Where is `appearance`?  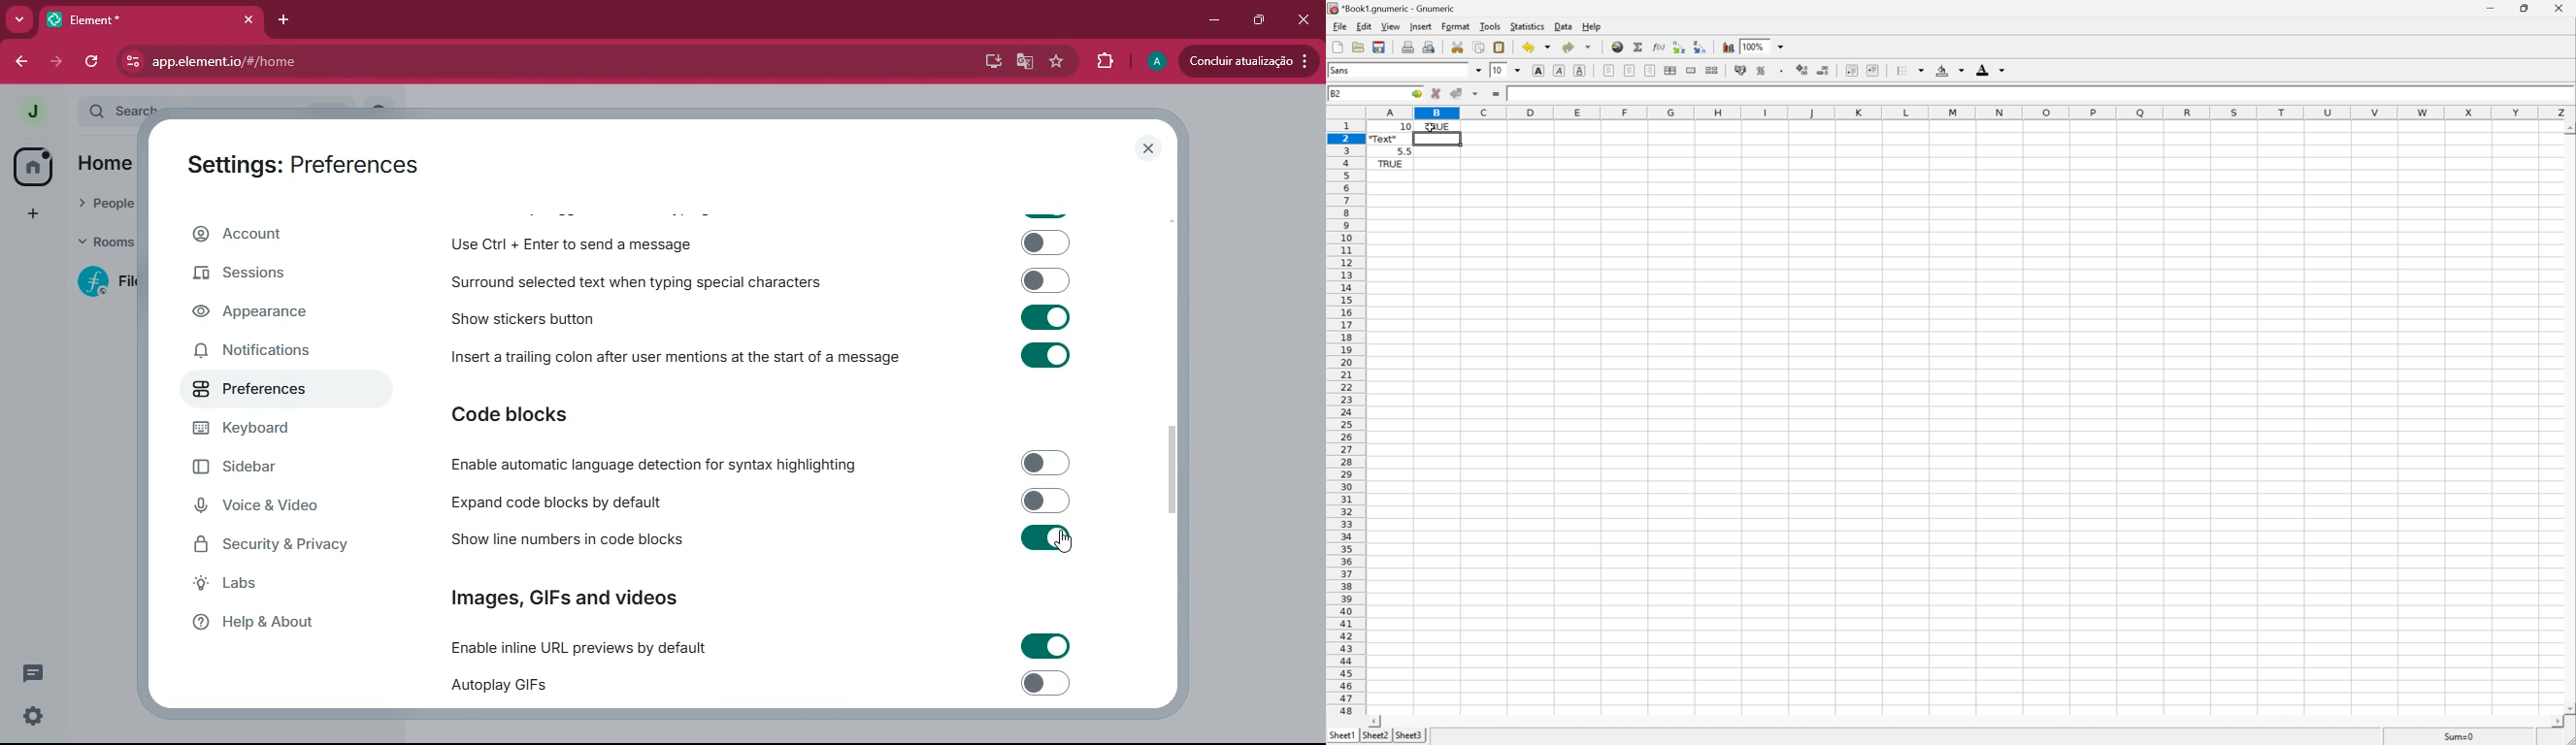 appearance is located at coordinates (259, 313).